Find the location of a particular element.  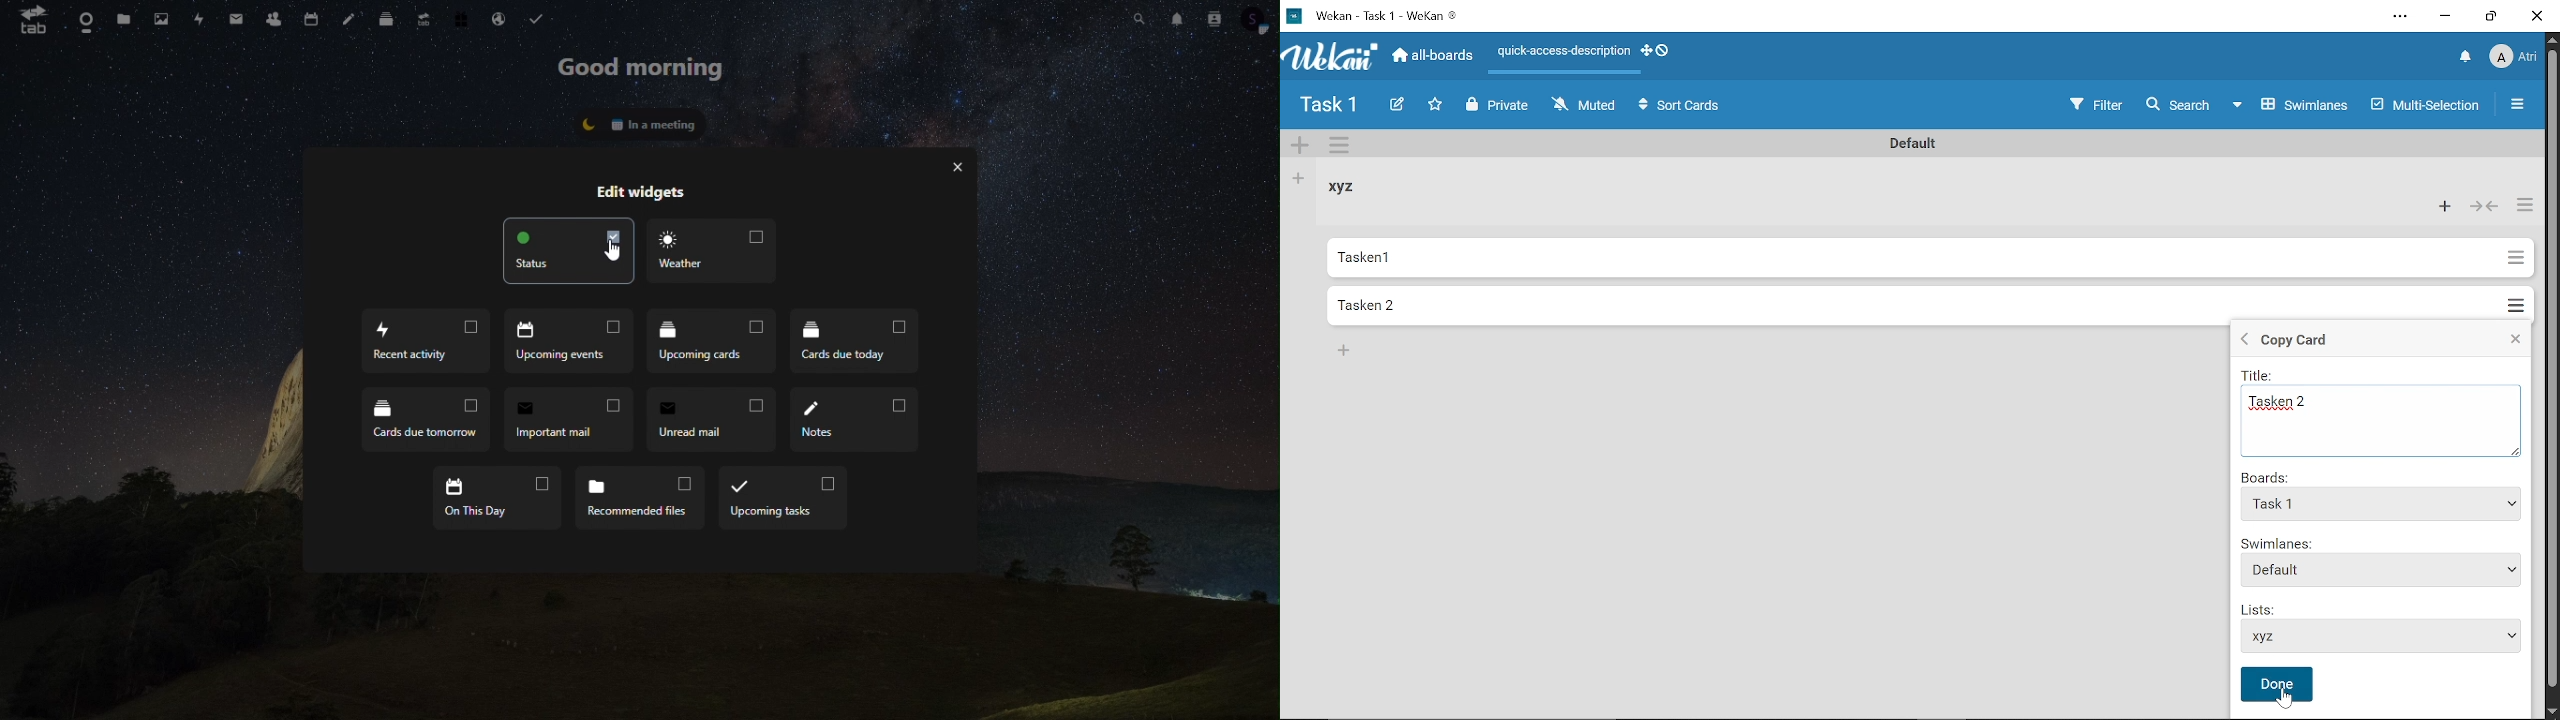

Sort cards is located at coordinates (1680, 106).